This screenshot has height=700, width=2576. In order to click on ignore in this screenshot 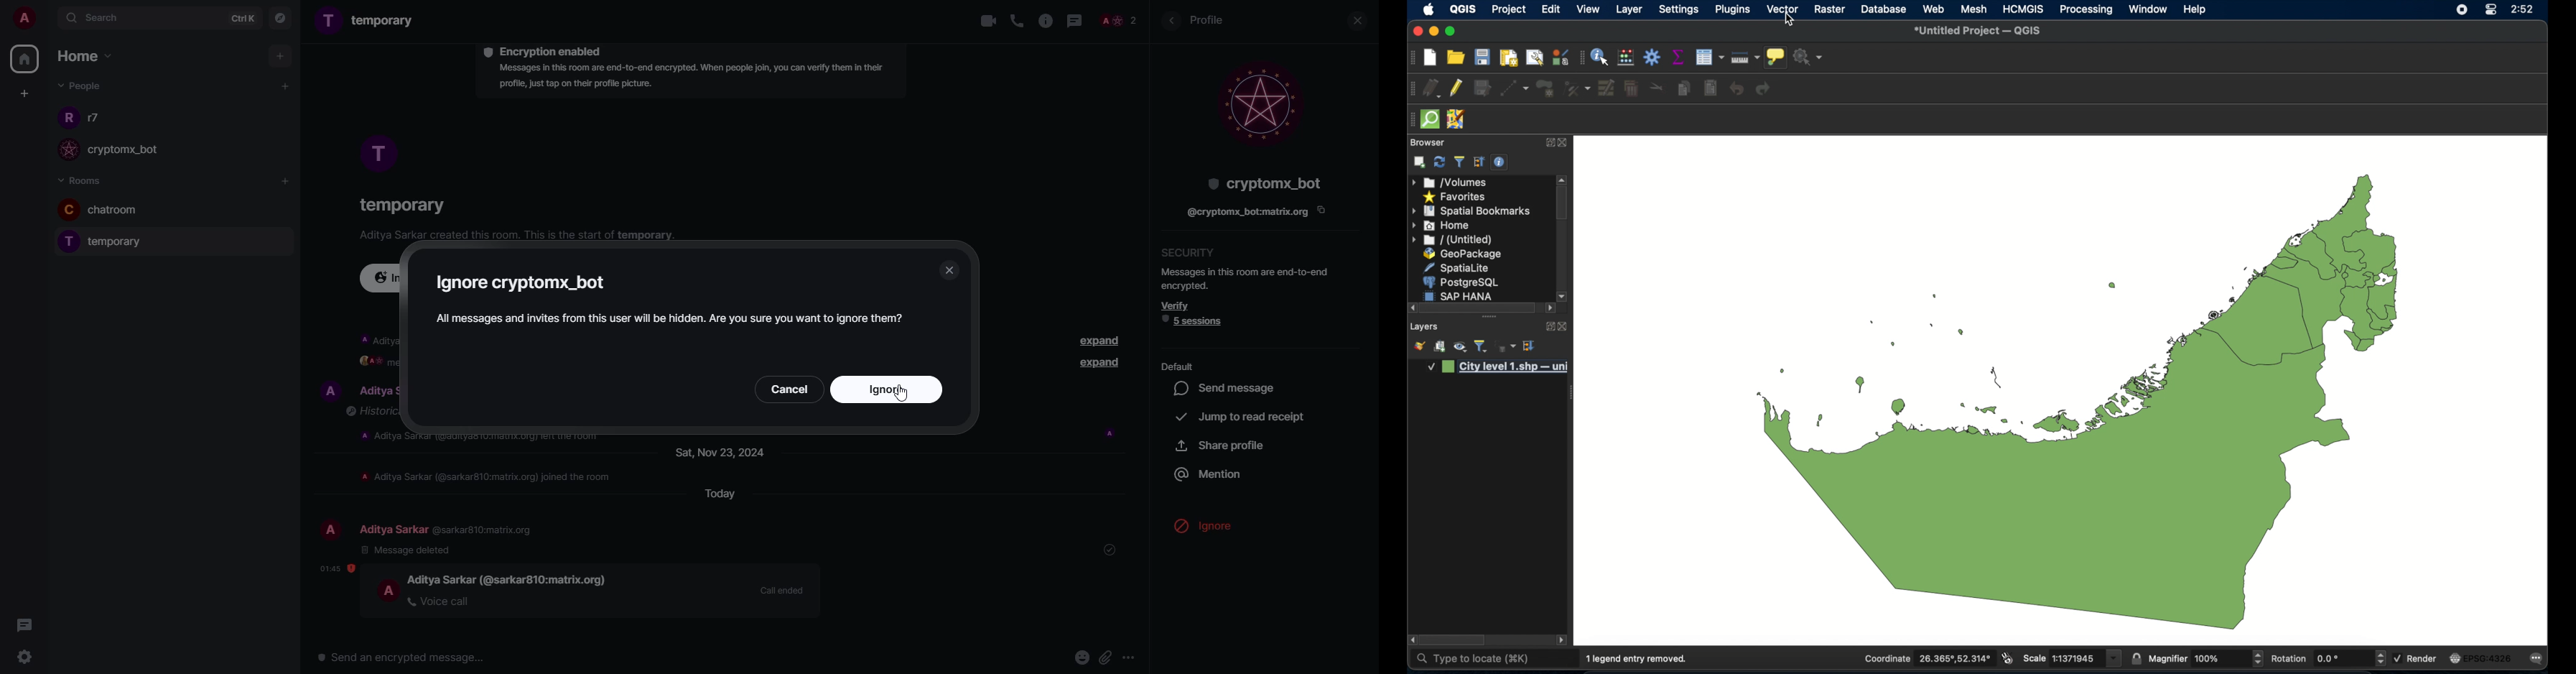, I will do `click(890, 389)`.